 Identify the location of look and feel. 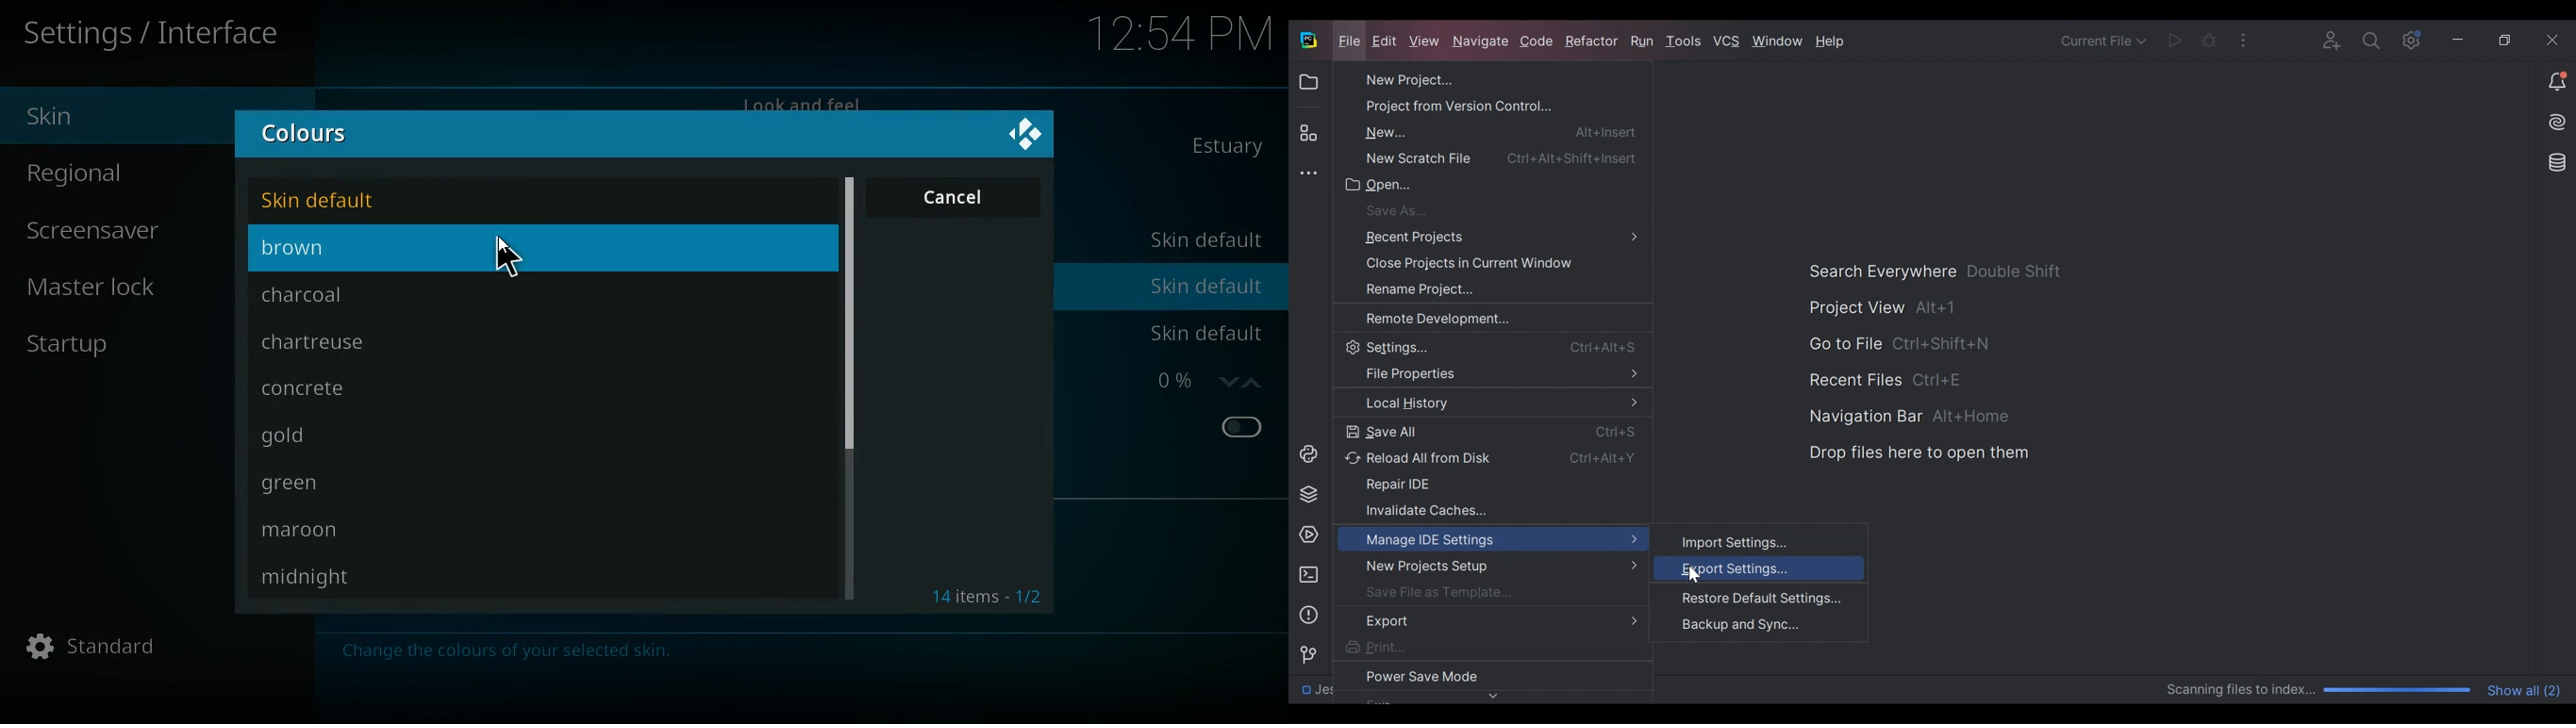
(806, 100).